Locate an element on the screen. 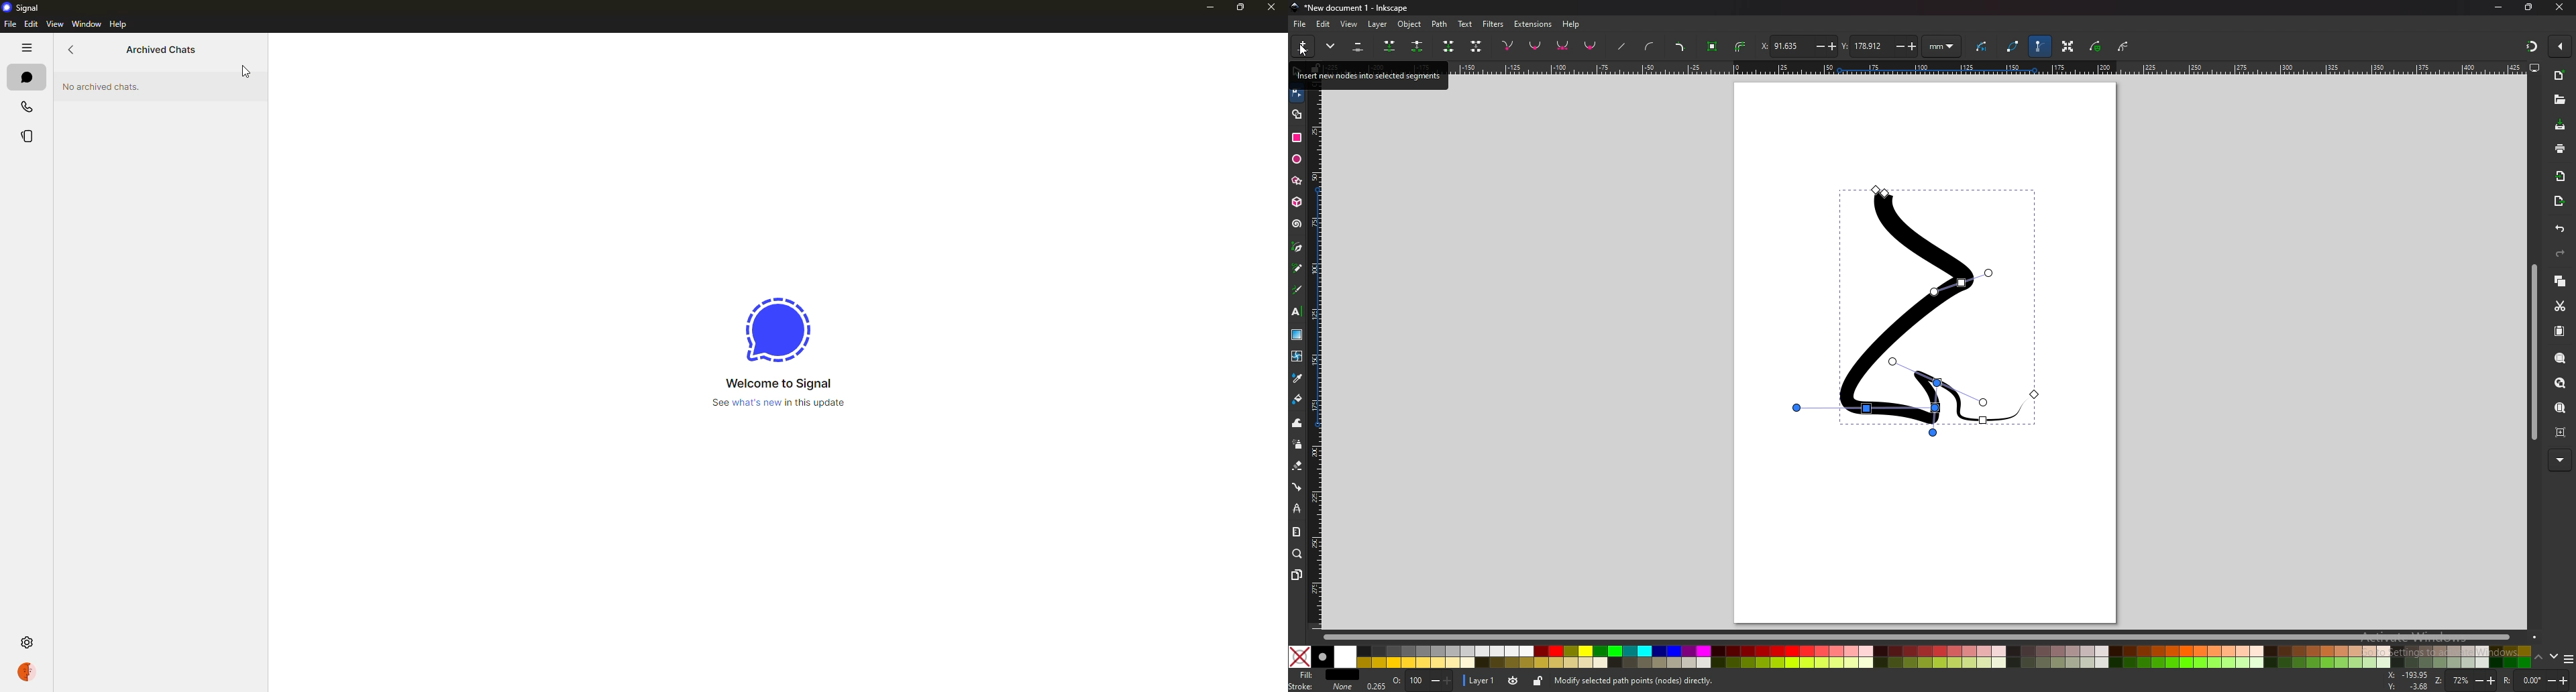  close is located at coordinates (1273, 7).